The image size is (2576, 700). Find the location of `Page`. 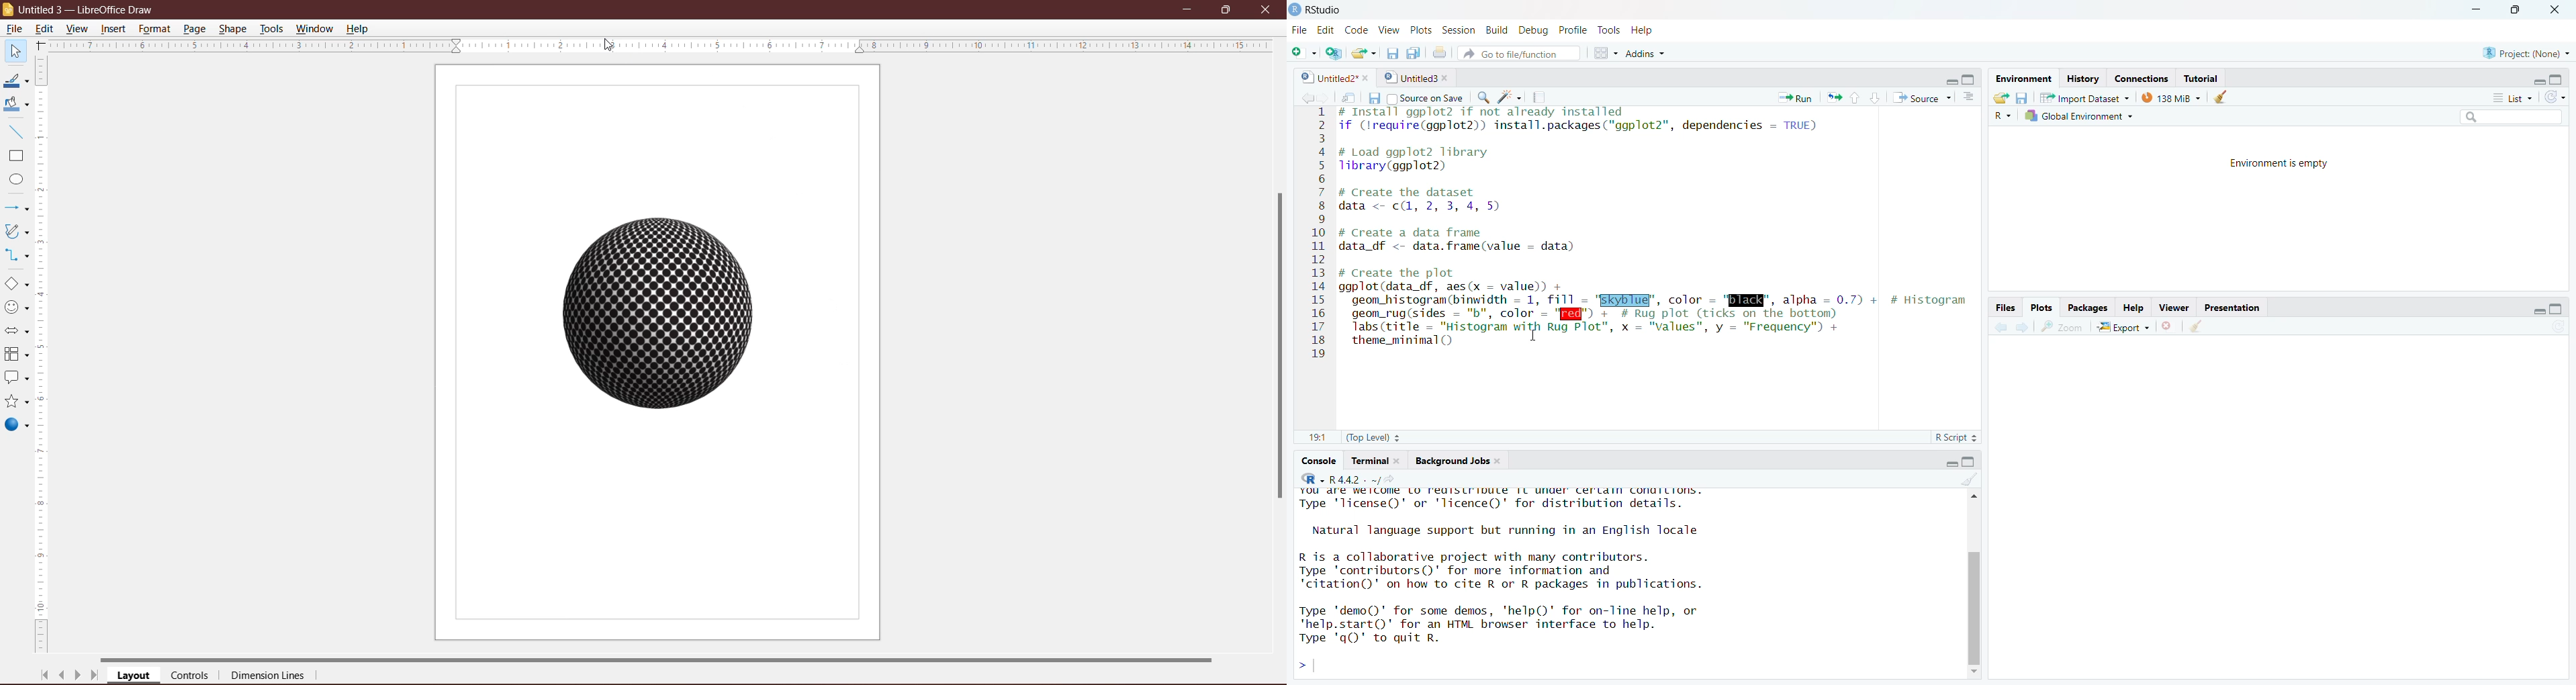

Page is located at coordinates (194, 28).